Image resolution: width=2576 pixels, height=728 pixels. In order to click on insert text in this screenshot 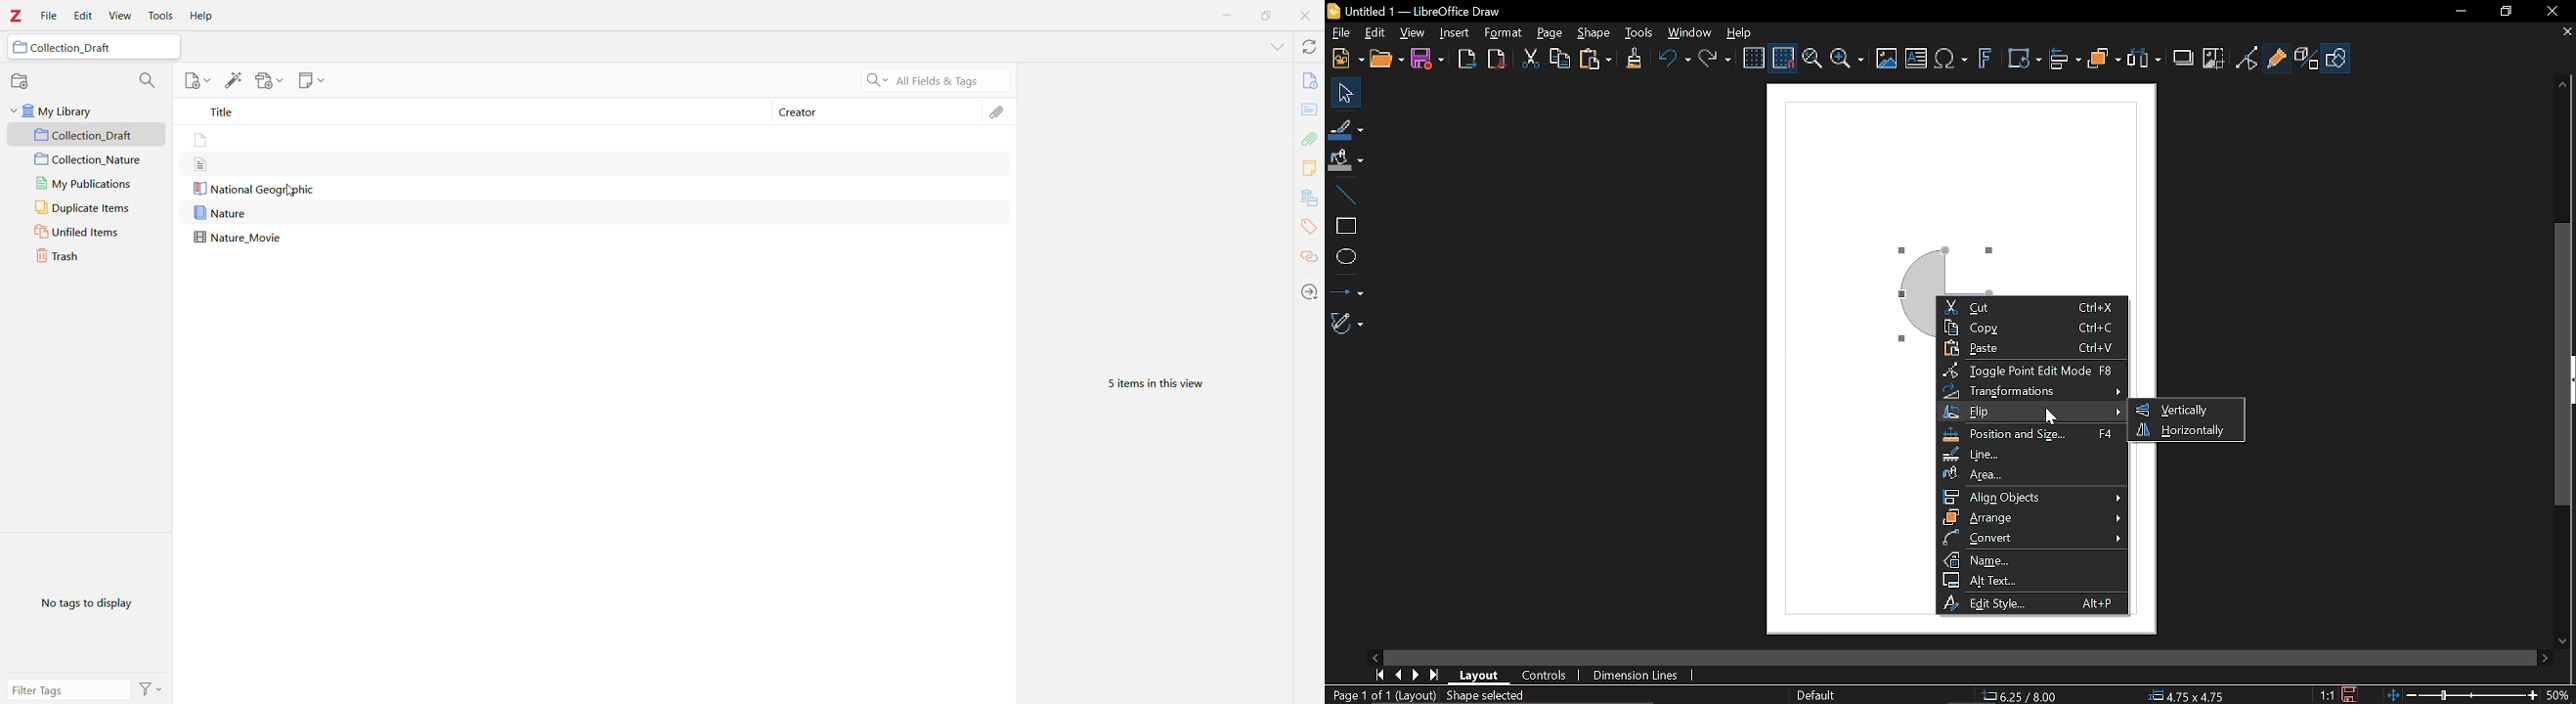, I will do `click(1917, 58)`.